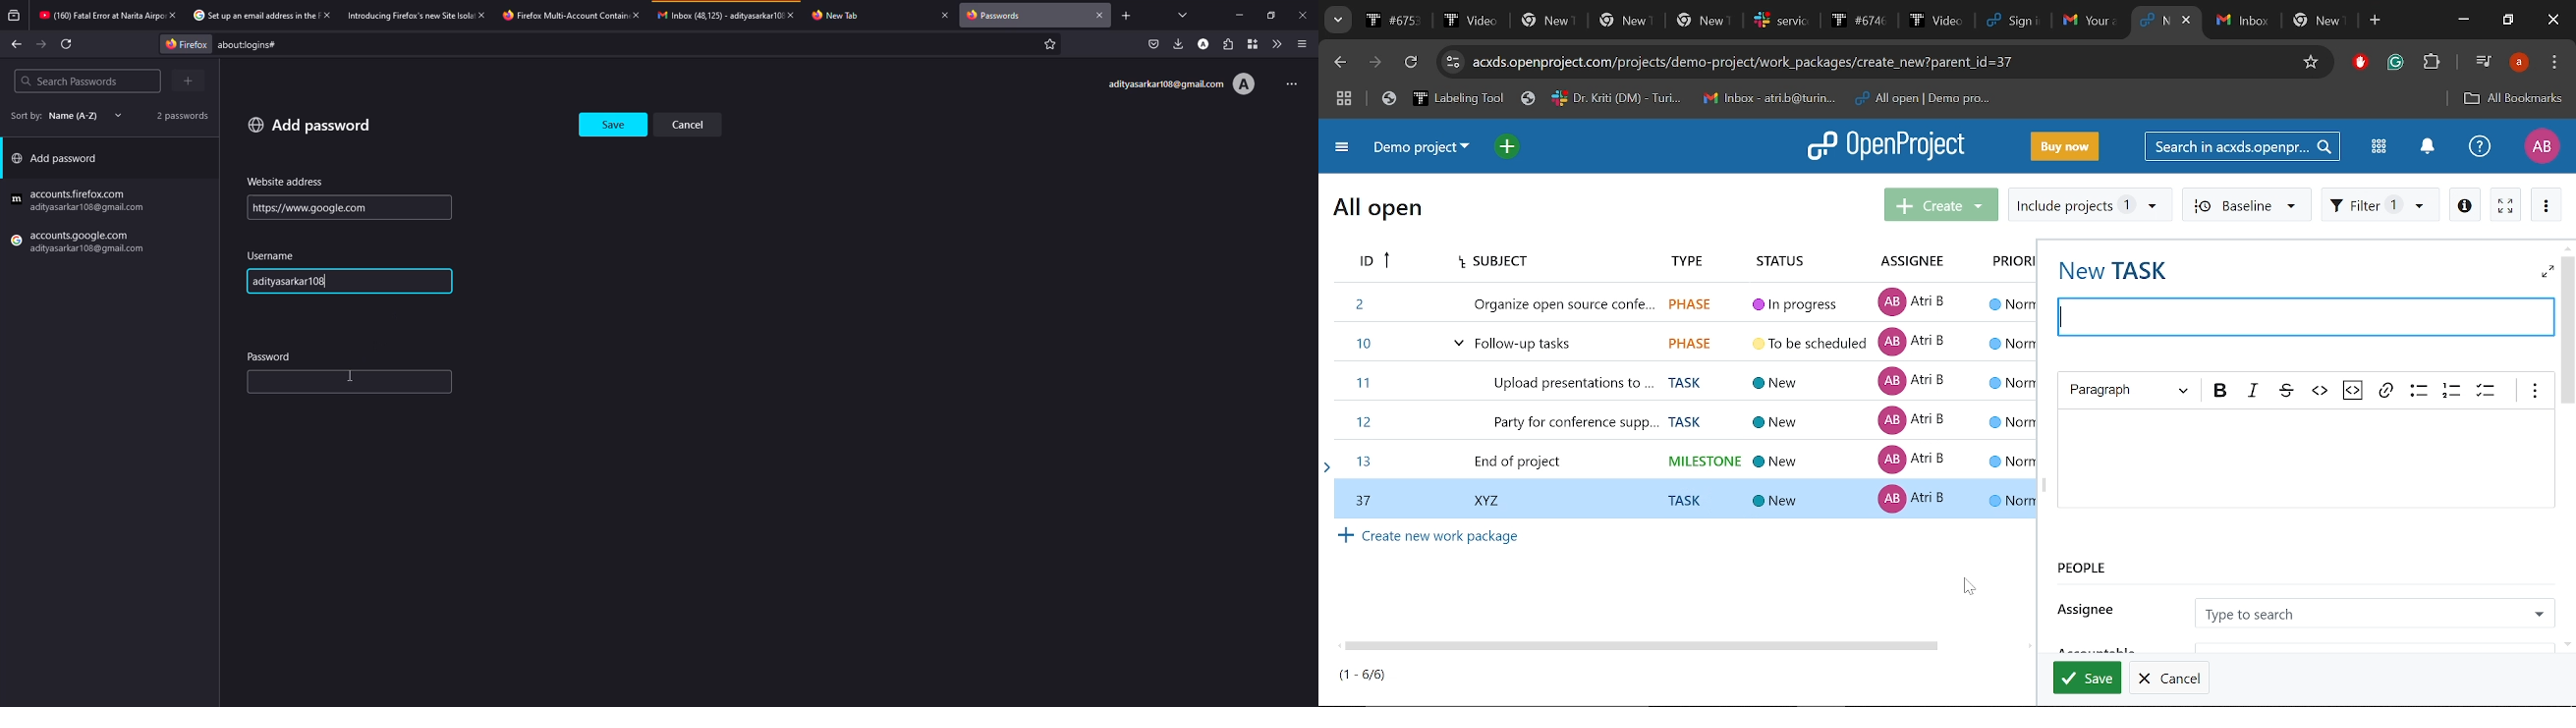 The height and width of the screenshot is (728, 2576). Describe the element at coordinates (1183, 14) in the screenshot. I see `view tab` at that location.